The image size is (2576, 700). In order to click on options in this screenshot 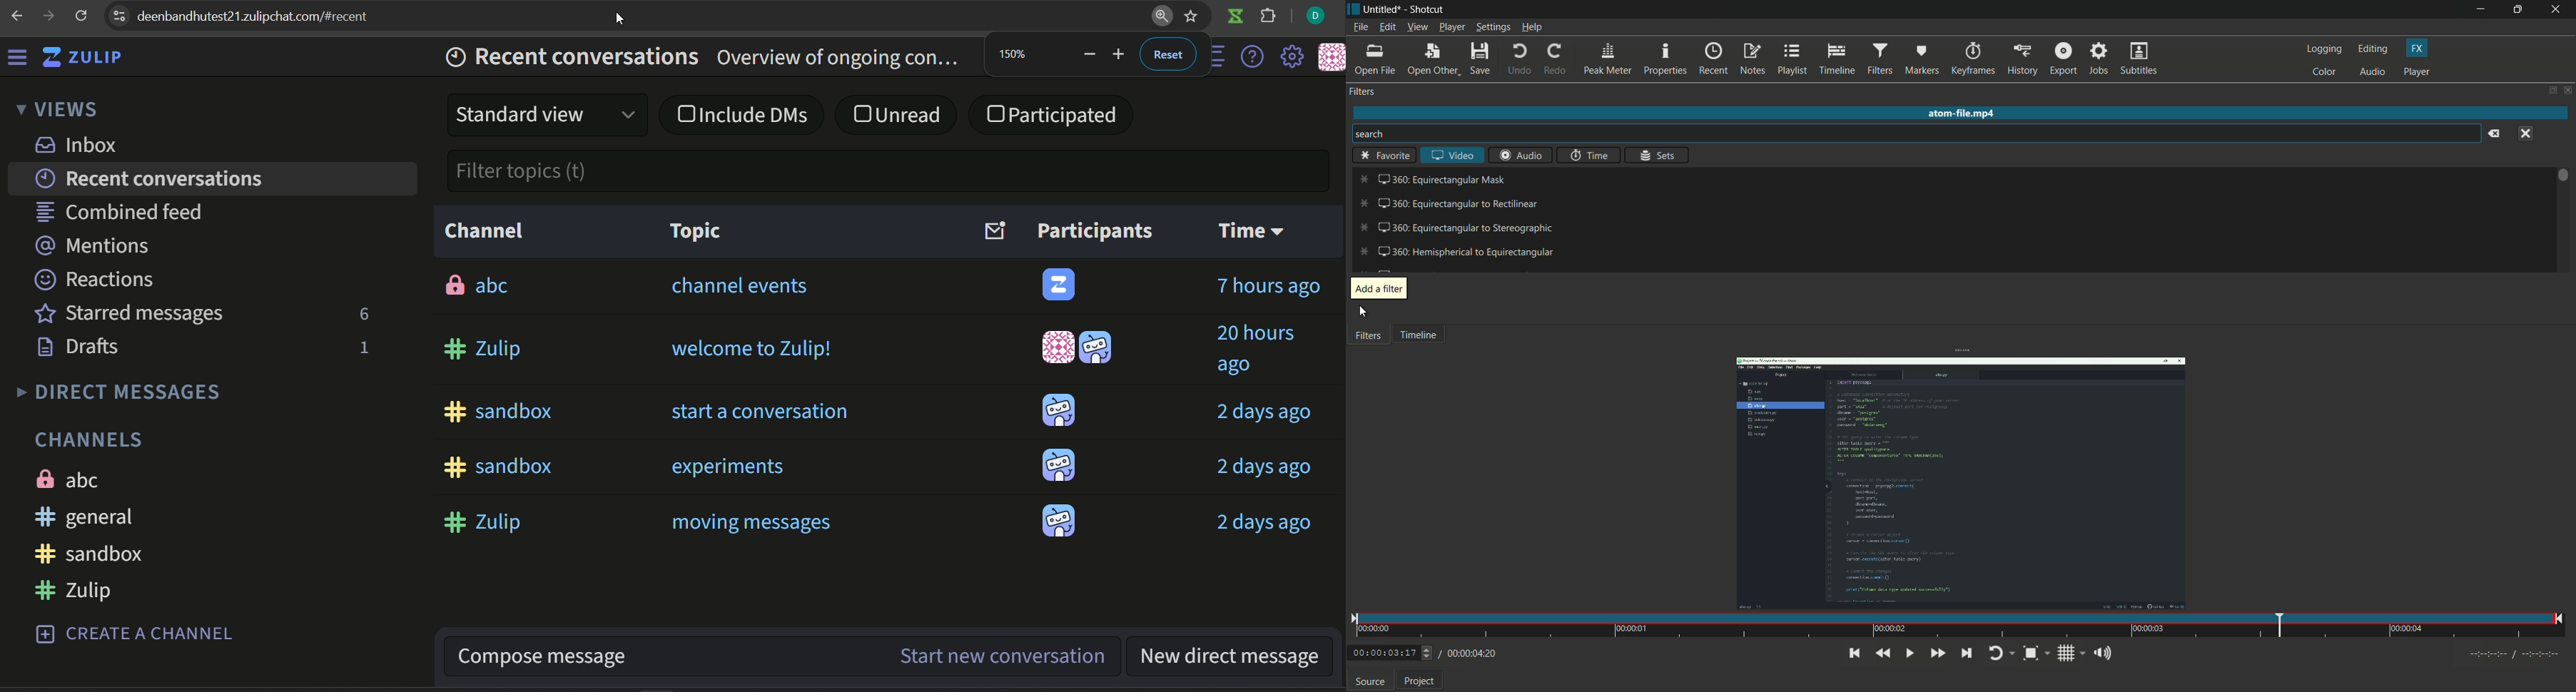, I will do `click(118, 14)`.